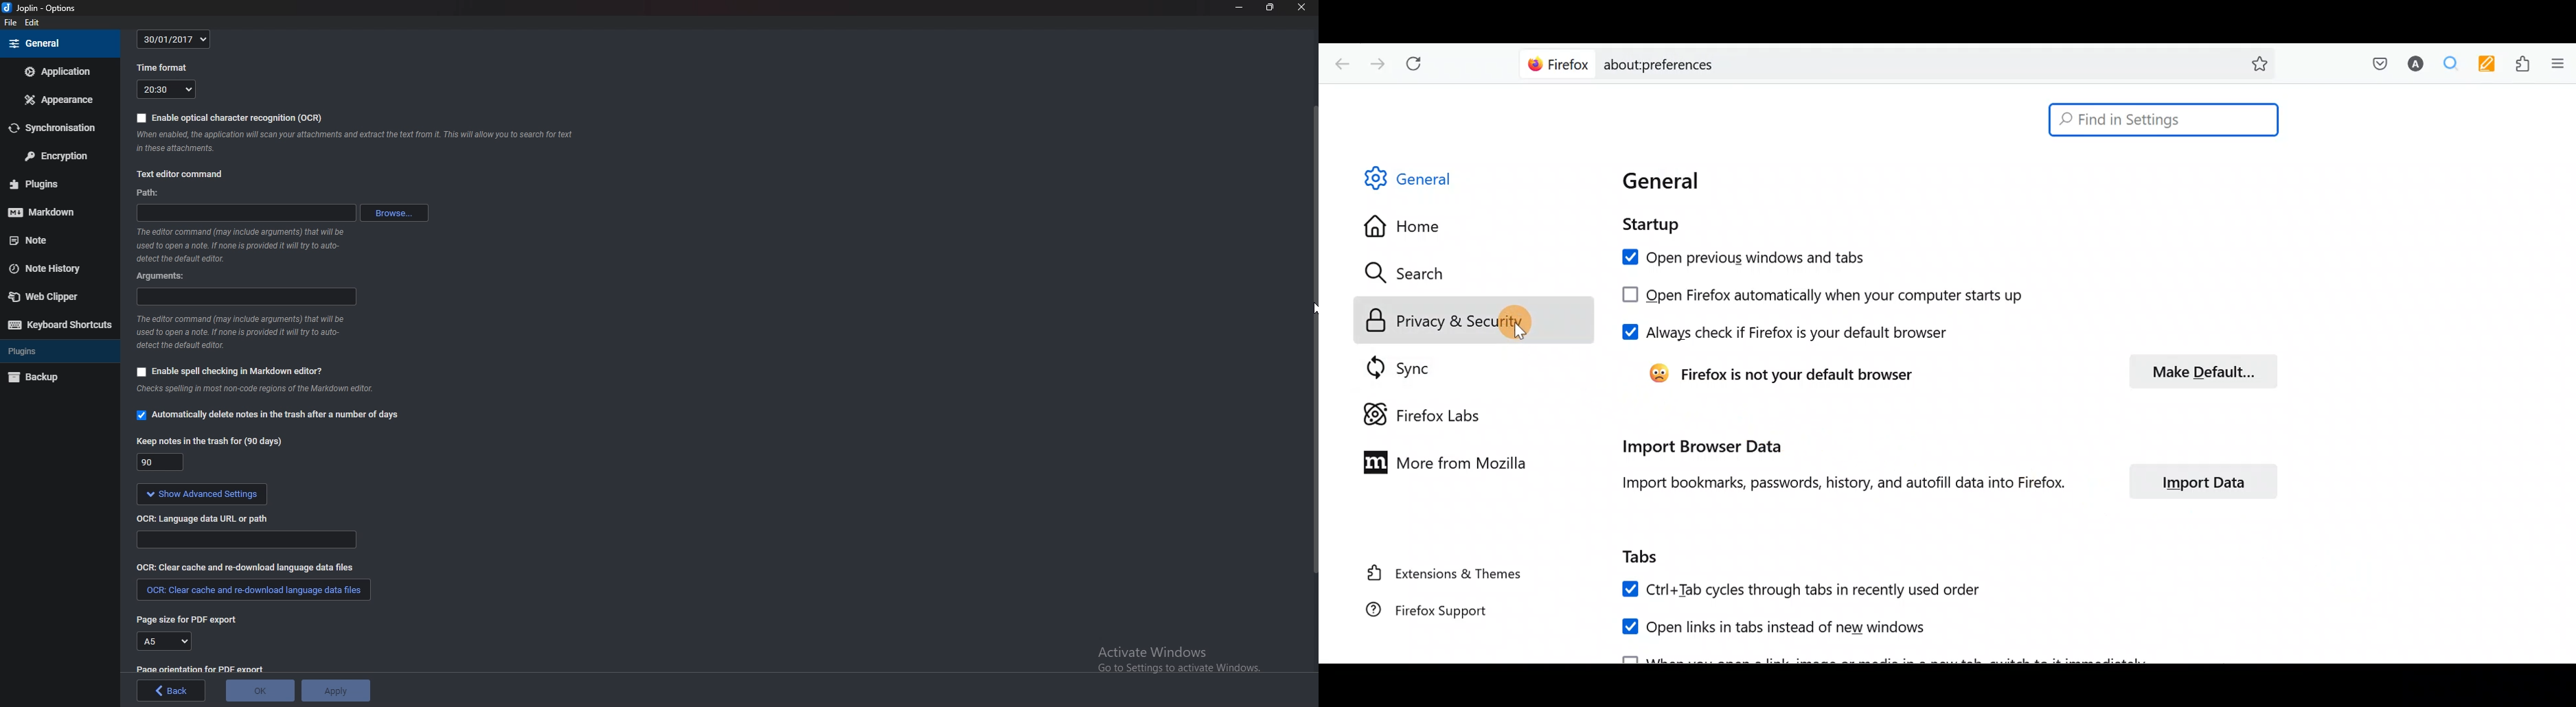  Describe the element at coordinates (242, 246) in the screenshot. I see `info on editor command` at that location.